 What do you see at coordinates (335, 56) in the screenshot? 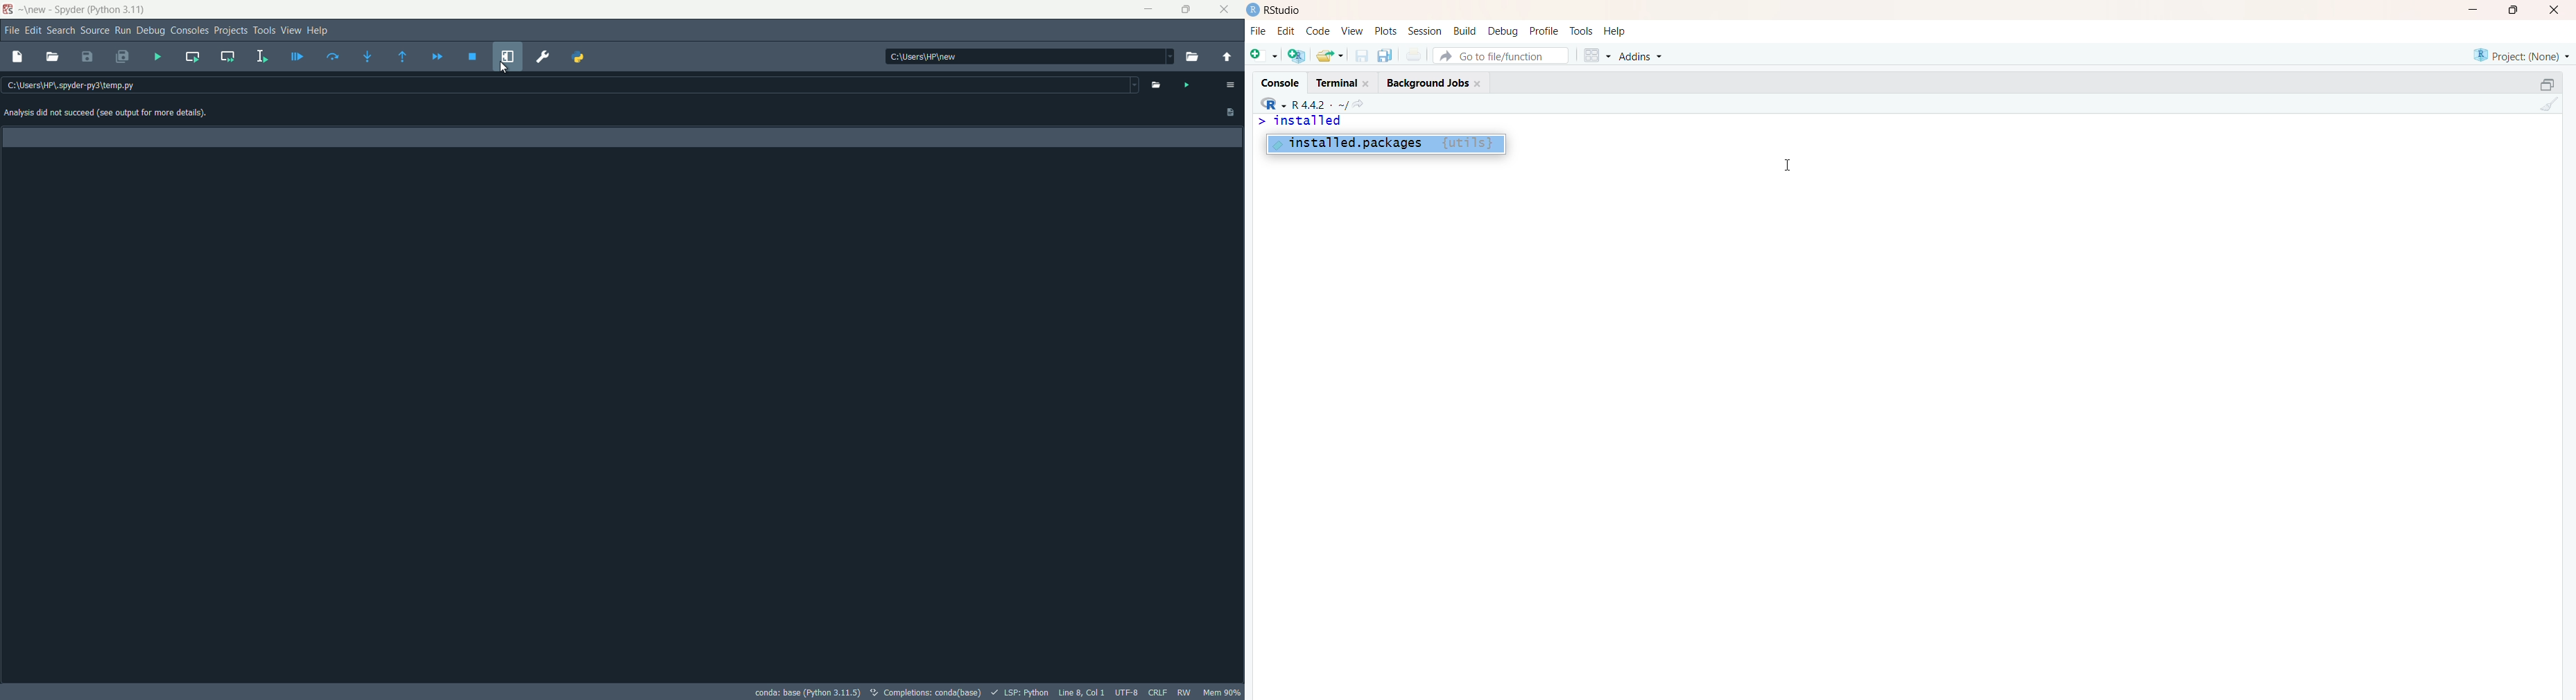
I see `run current line` at bounding box center [335, 56].